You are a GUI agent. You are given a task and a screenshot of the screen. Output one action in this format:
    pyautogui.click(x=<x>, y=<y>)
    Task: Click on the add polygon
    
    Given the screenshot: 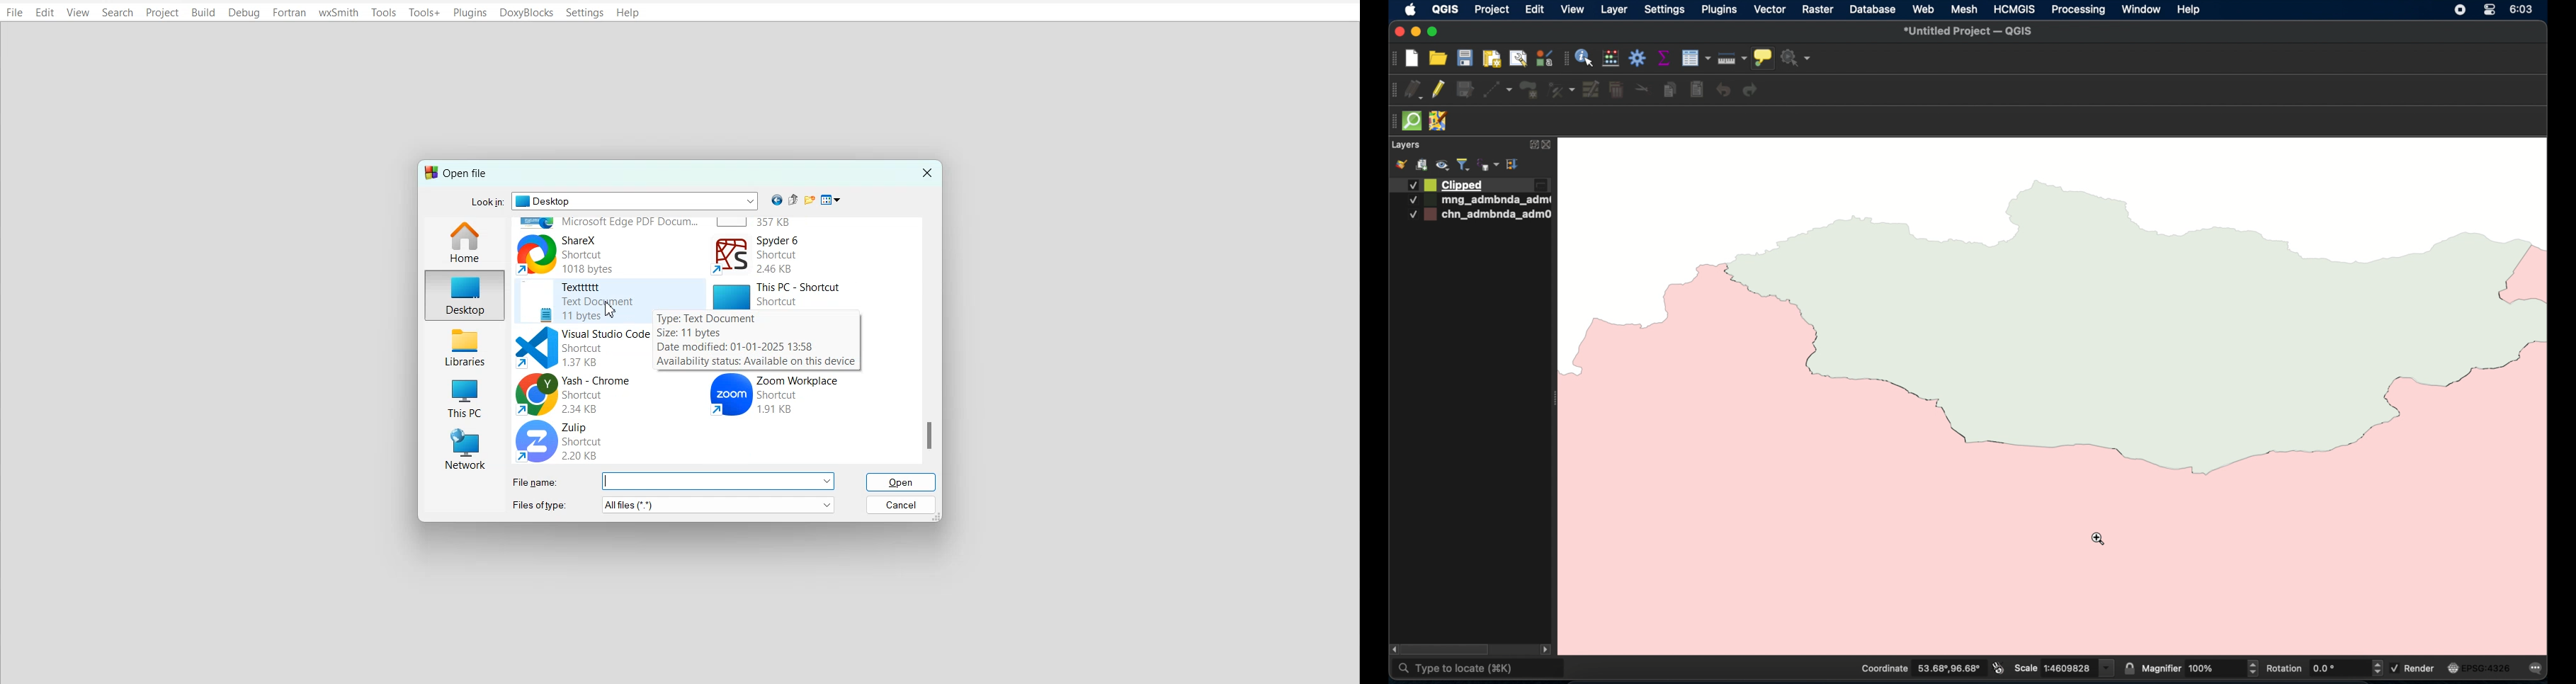 What is the action you would take?
    pyautogui.click(x=1530, y=91)
    